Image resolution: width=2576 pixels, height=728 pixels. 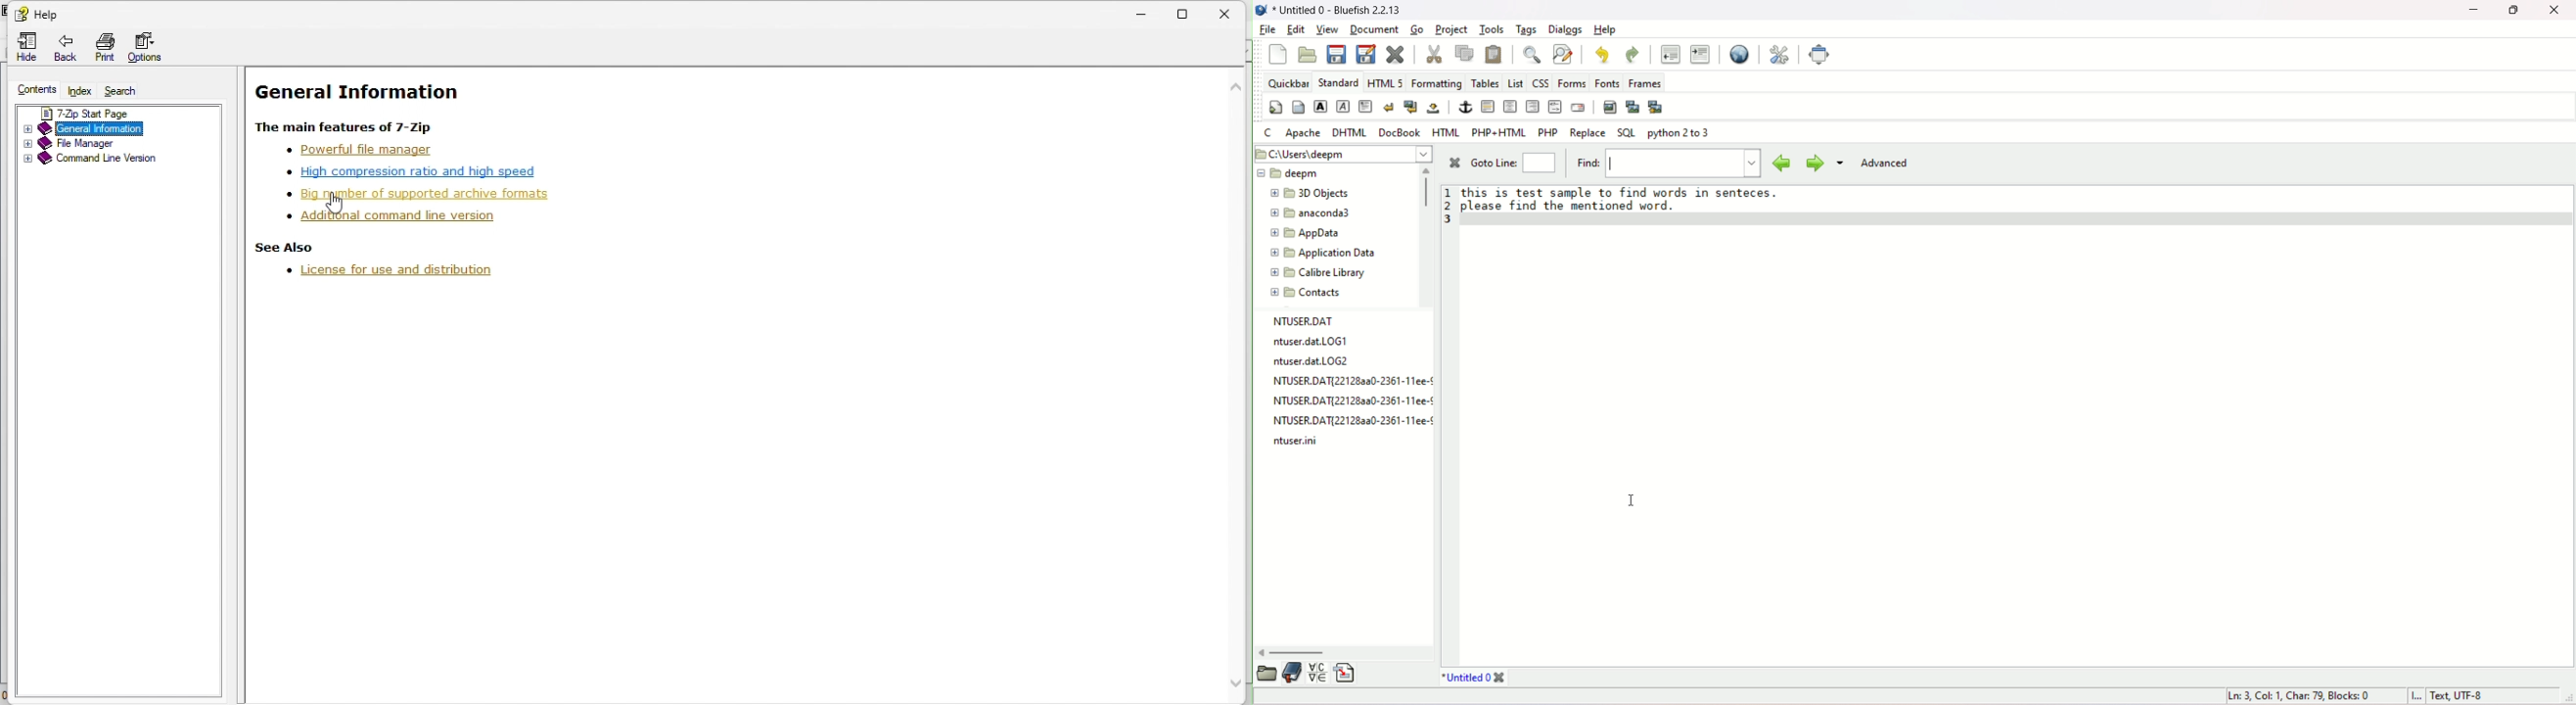 I want to click on close, so click(x=1454, y=161).